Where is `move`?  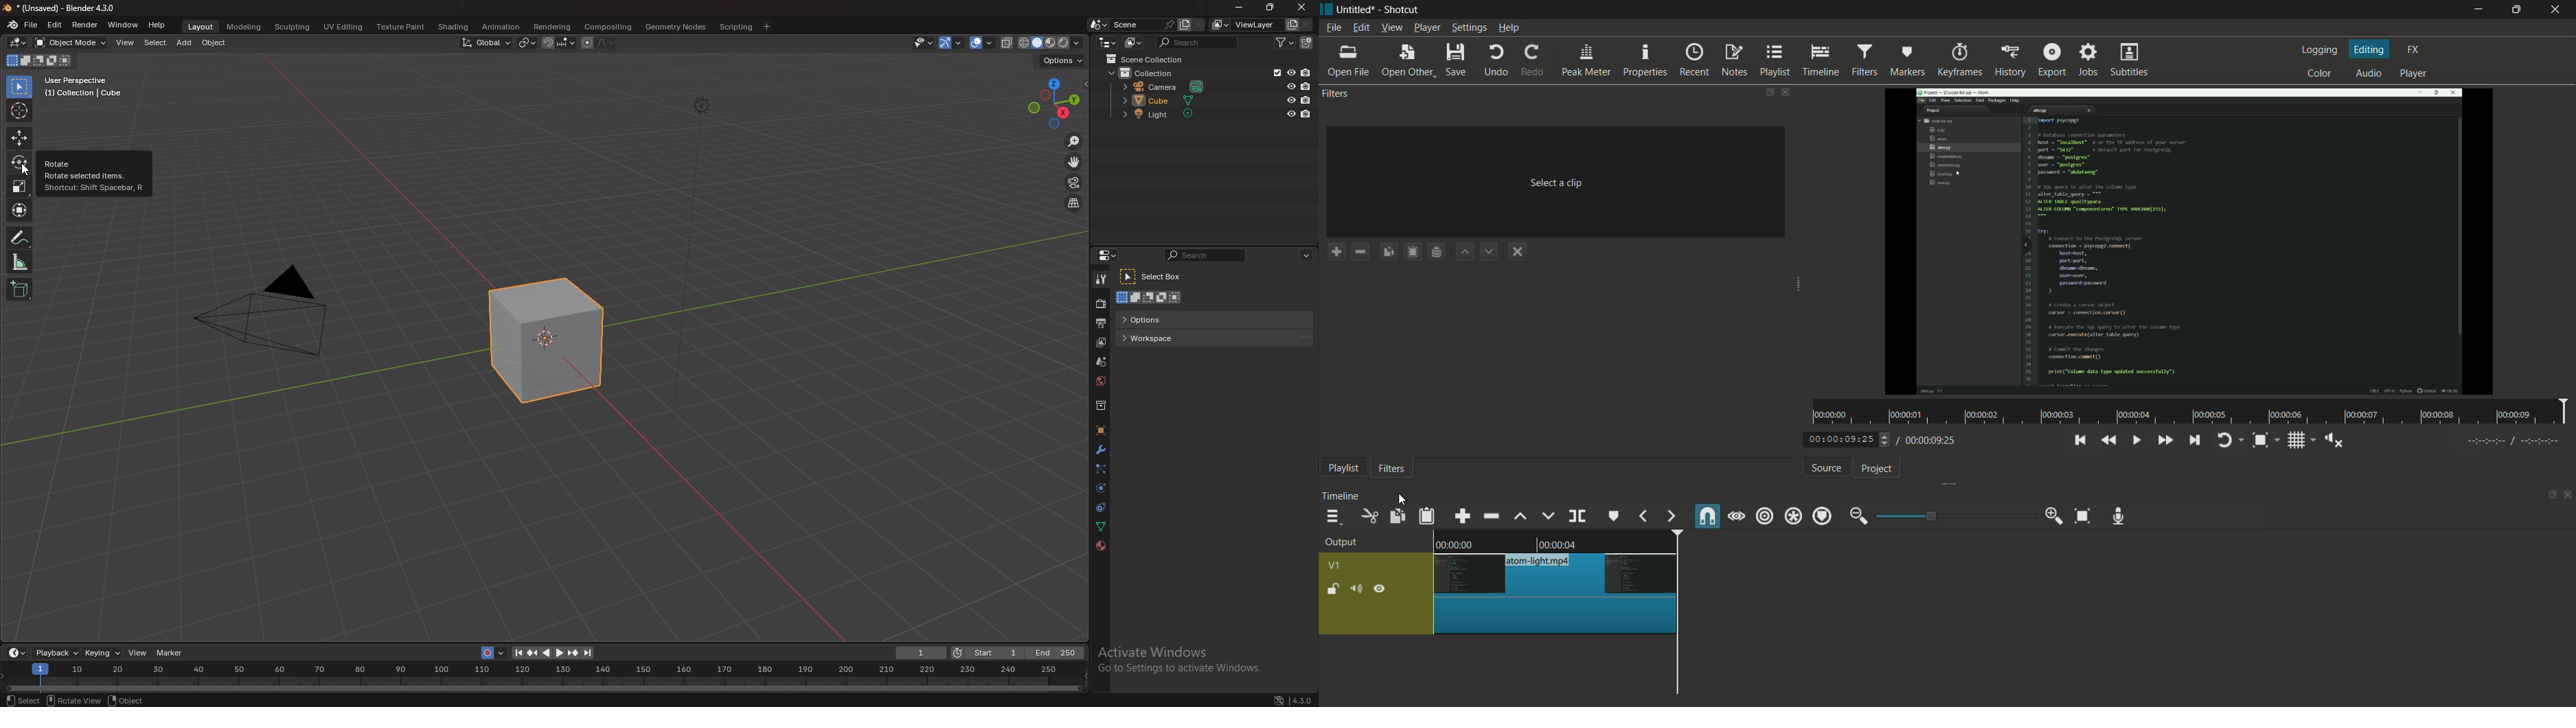 move is located at coordinates (1074, 161).